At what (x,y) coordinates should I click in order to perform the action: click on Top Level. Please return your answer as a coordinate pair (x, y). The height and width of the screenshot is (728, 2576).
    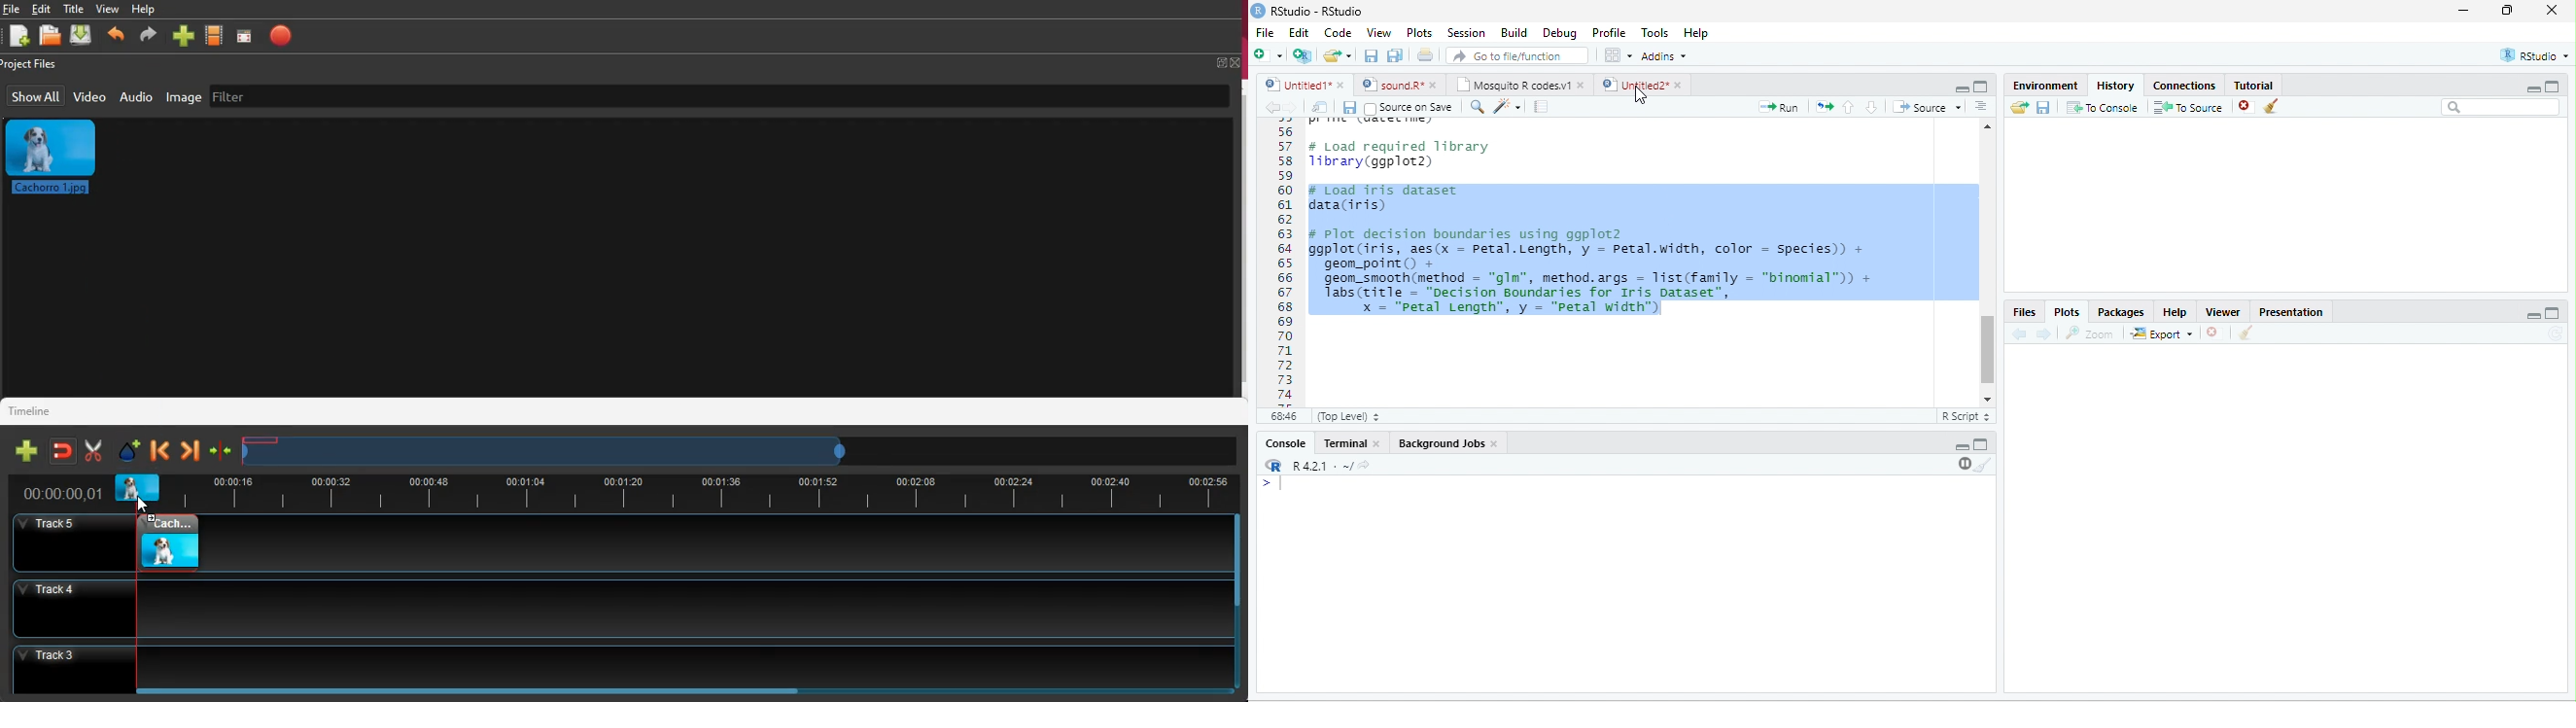
    Looking at the image, I should click on (1348, 417).